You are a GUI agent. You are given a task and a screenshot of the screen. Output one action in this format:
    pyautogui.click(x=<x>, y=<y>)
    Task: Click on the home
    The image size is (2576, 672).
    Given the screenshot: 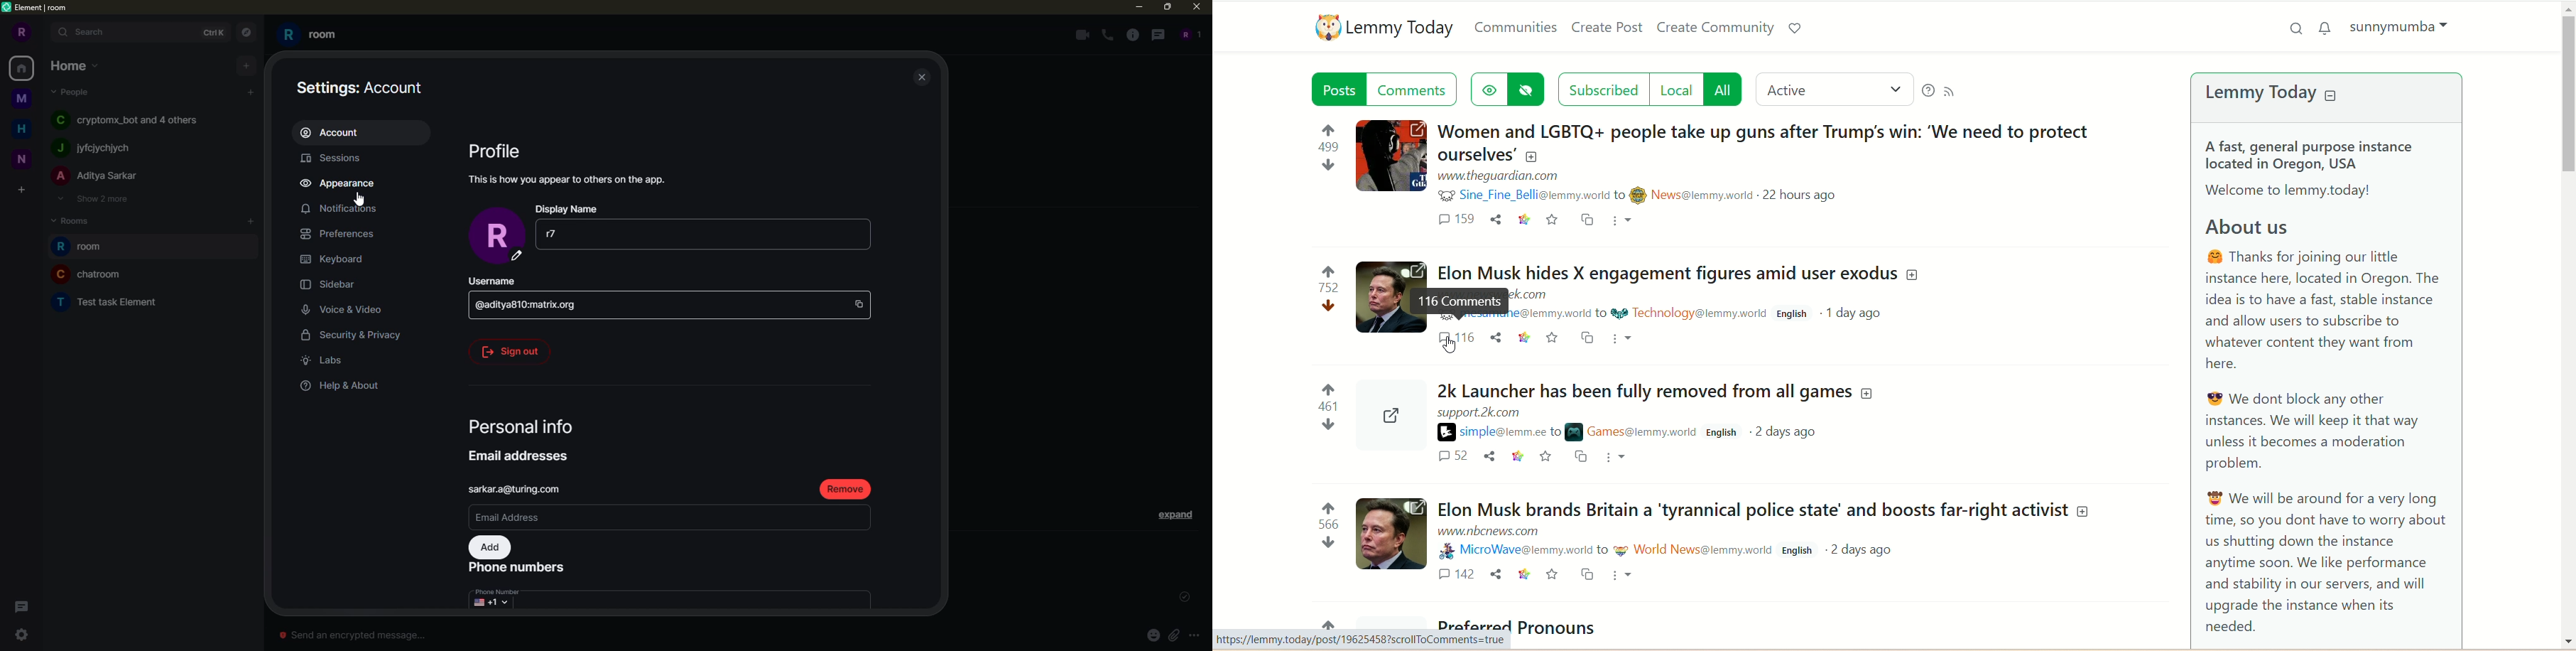 What is the action you would take?
    pyautogui.click(x=76, y=64)
    